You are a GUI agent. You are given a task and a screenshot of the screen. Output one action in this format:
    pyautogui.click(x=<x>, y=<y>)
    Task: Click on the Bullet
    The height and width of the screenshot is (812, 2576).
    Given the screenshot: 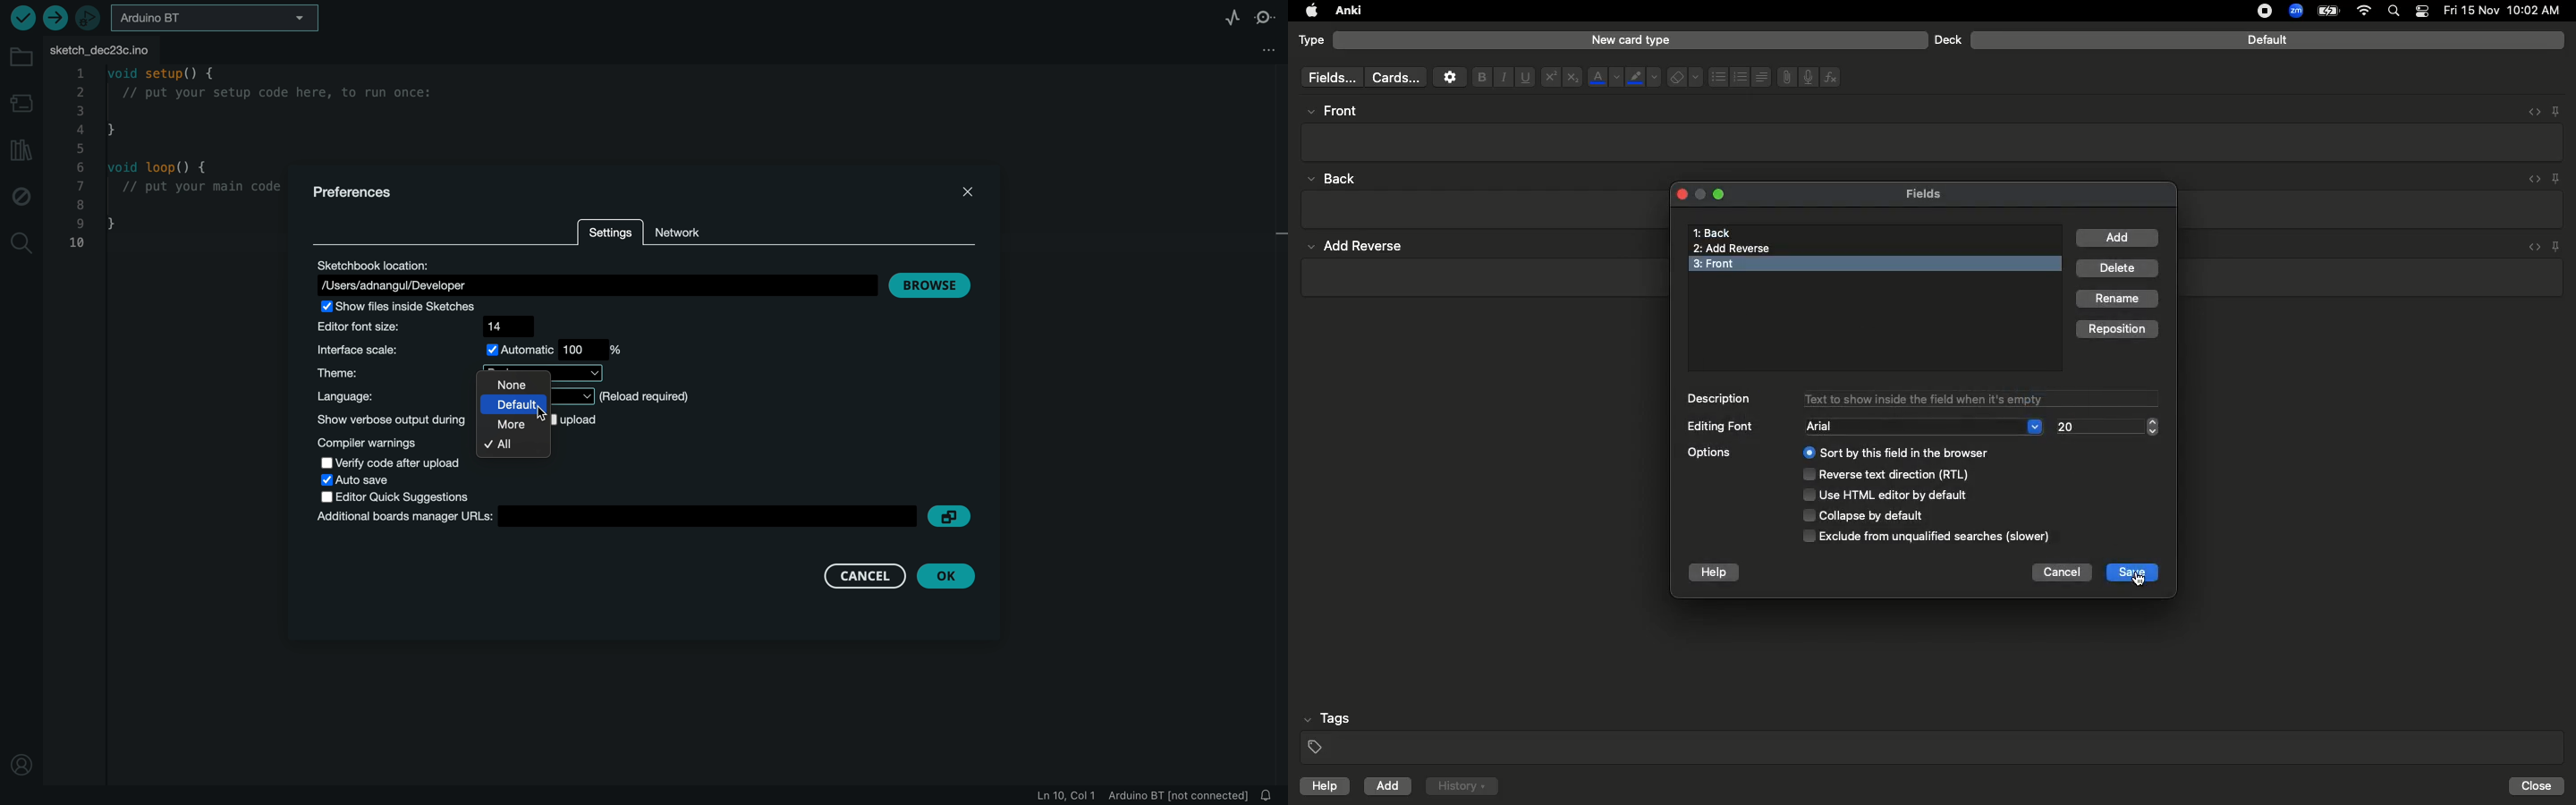 What is the action you would take?
    pyautogui.click(x=1717, y=77)
    